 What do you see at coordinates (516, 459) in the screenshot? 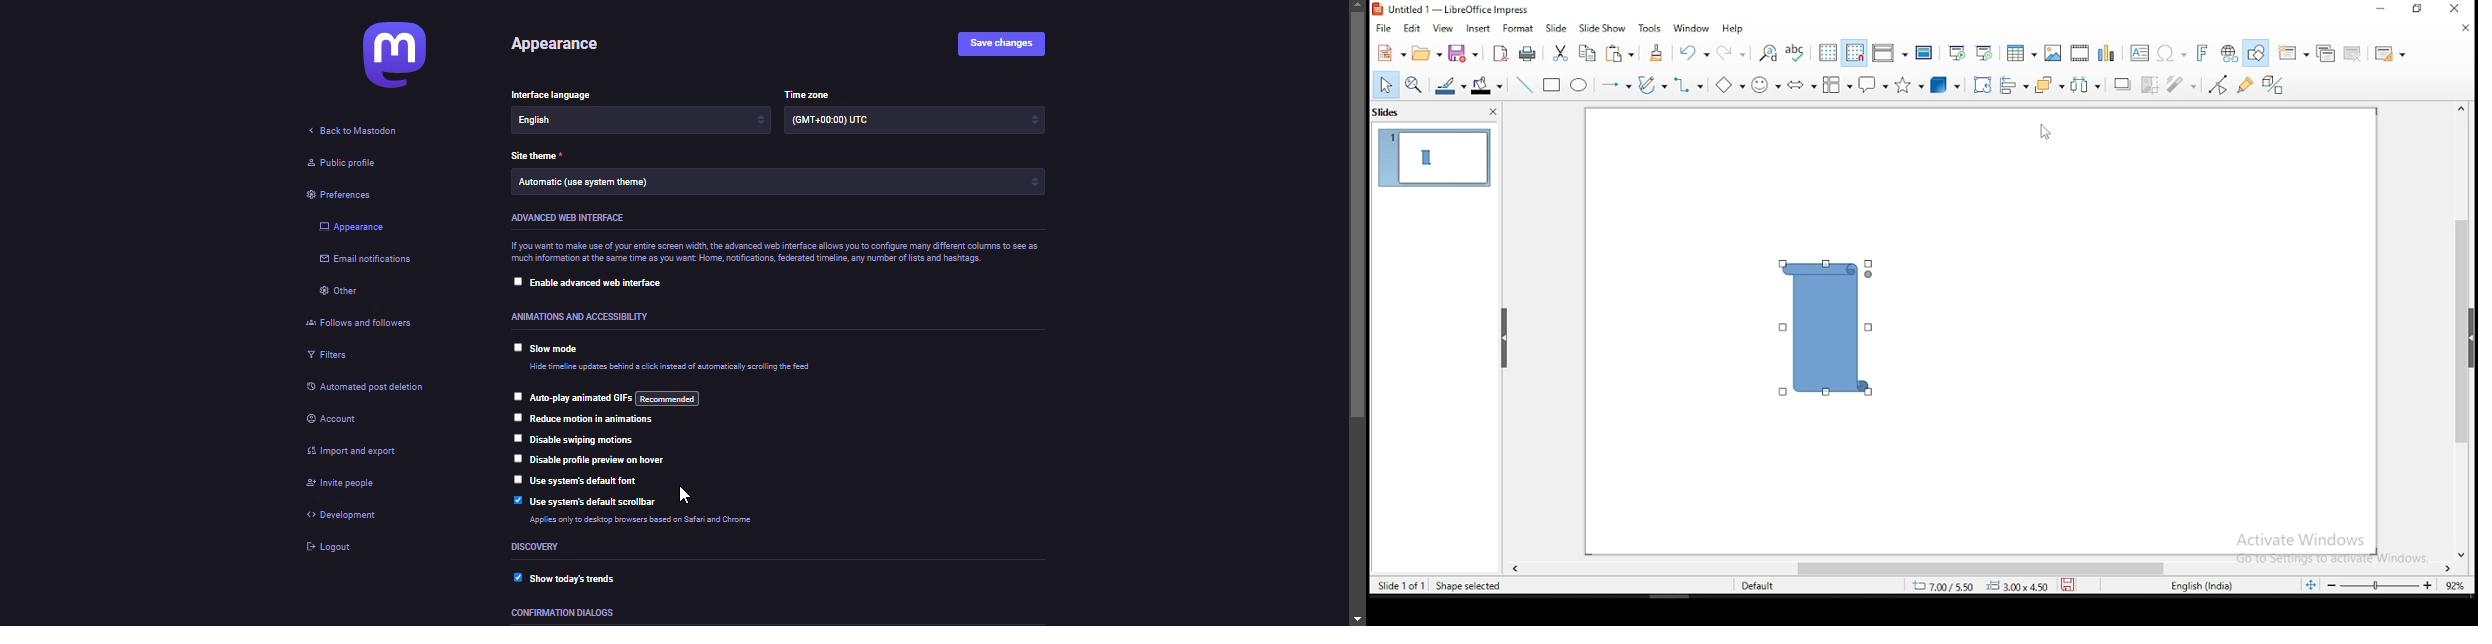
I see `click to select` at bounding box center [516, 459].